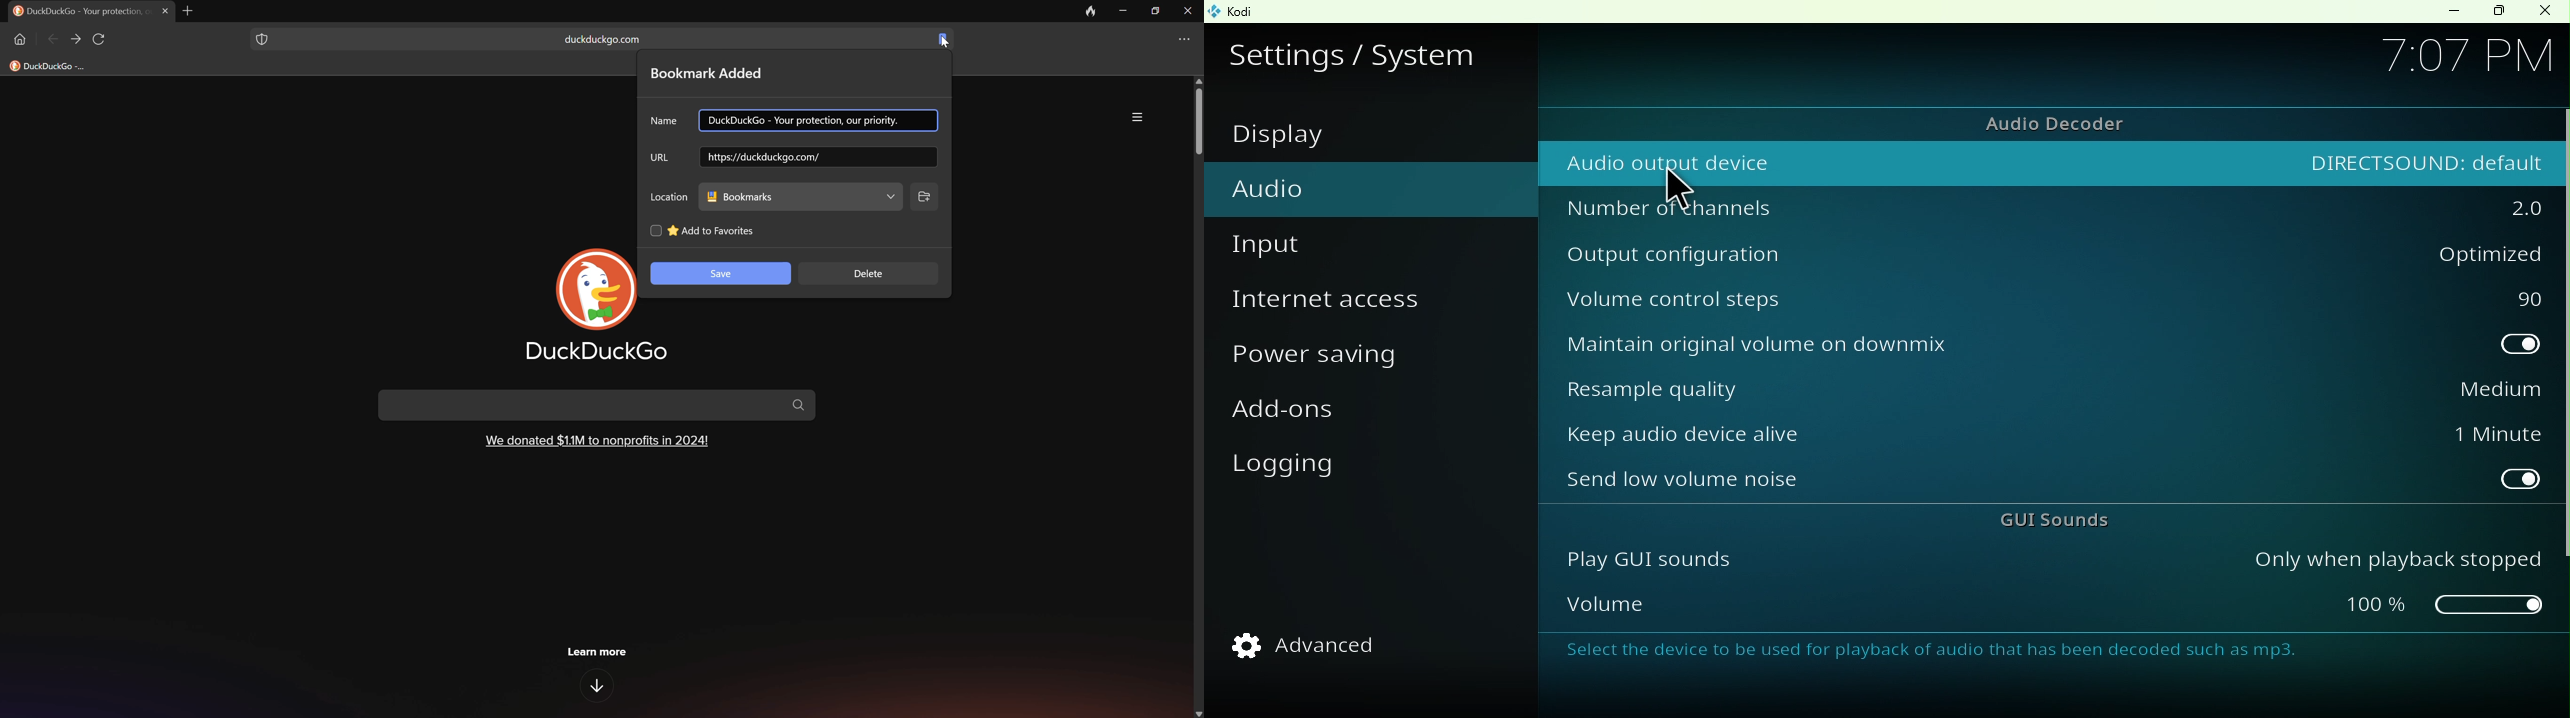  Describe the element at coordinates (2544, 15) in the screenshot. I see `Close` at that location.